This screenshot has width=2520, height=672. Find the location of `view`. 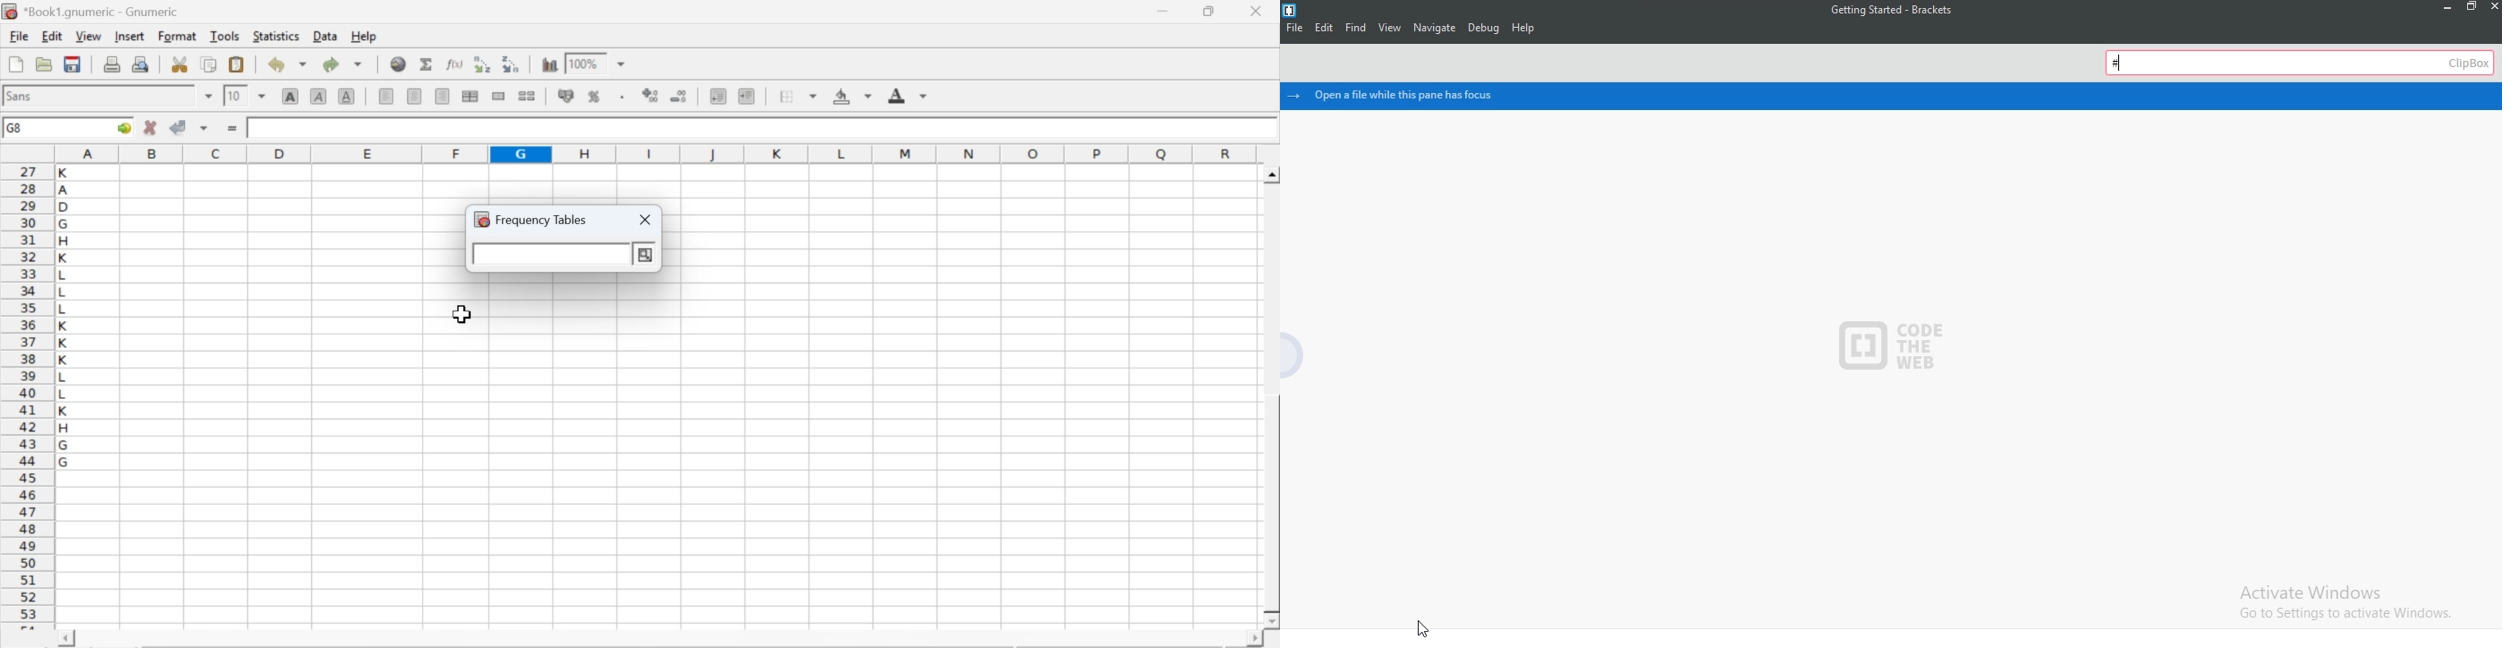

view is located at coordinates (1390, 28).